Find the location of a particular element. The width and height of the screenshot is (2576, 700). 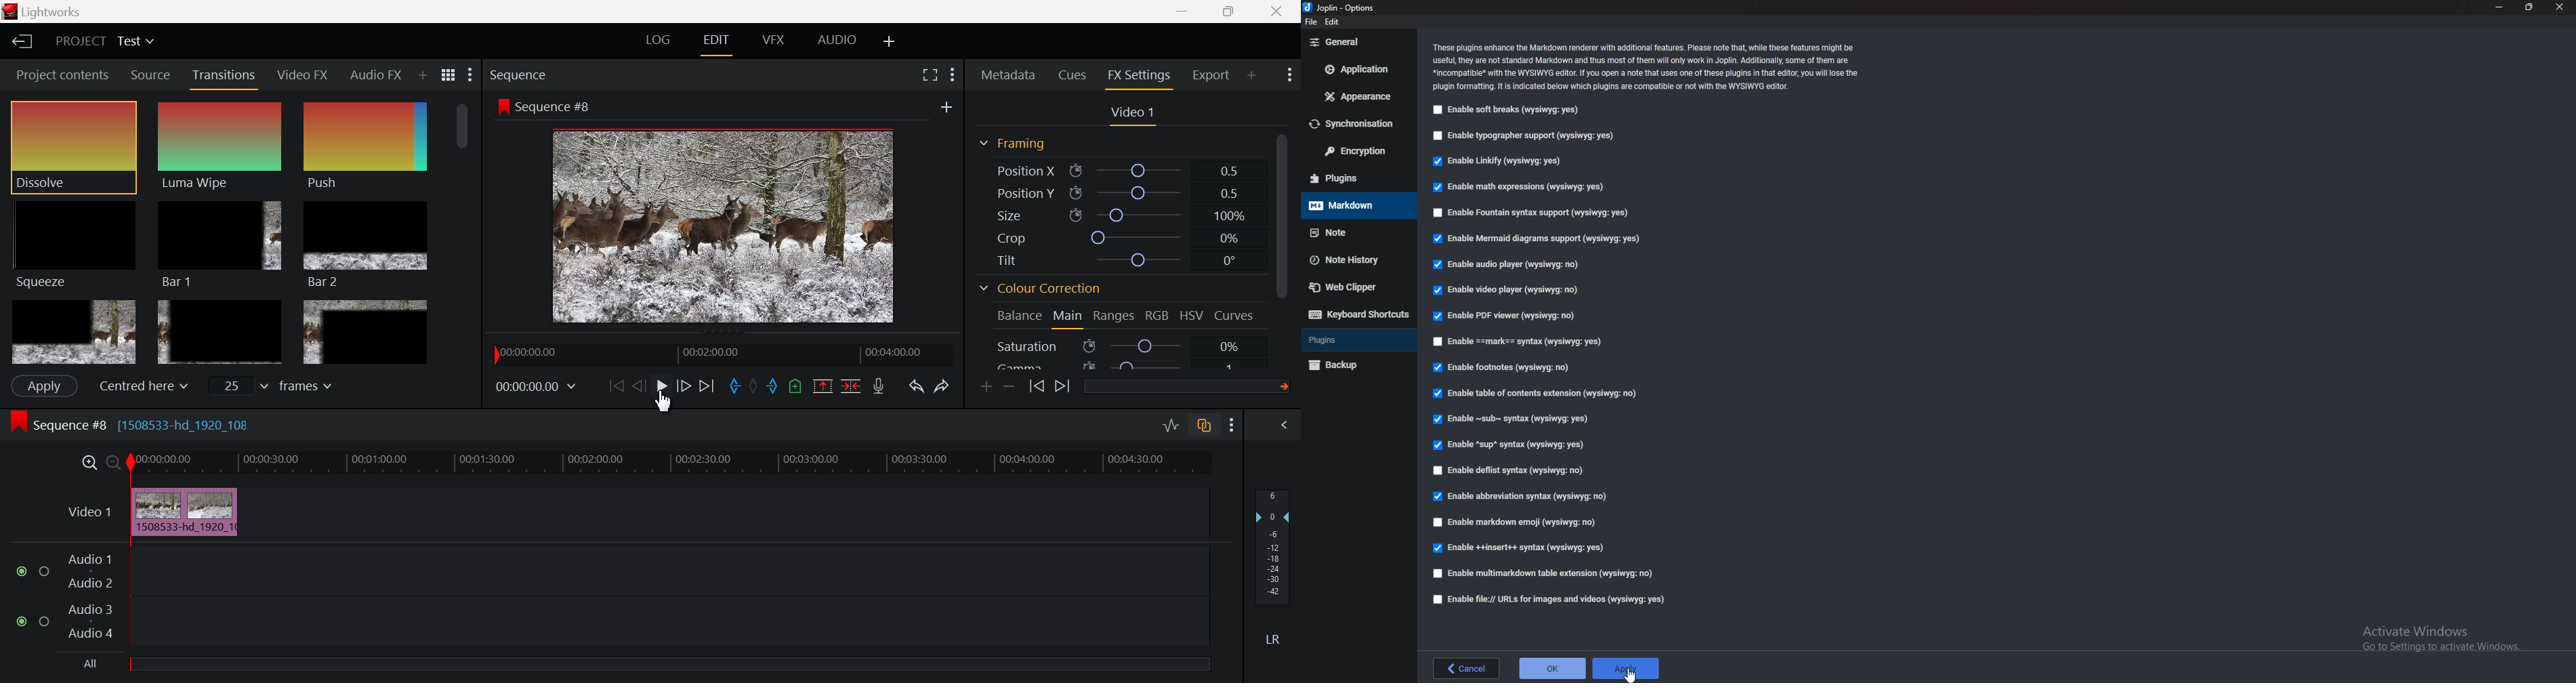

Audio Level is located at coordinates (1276, 568).